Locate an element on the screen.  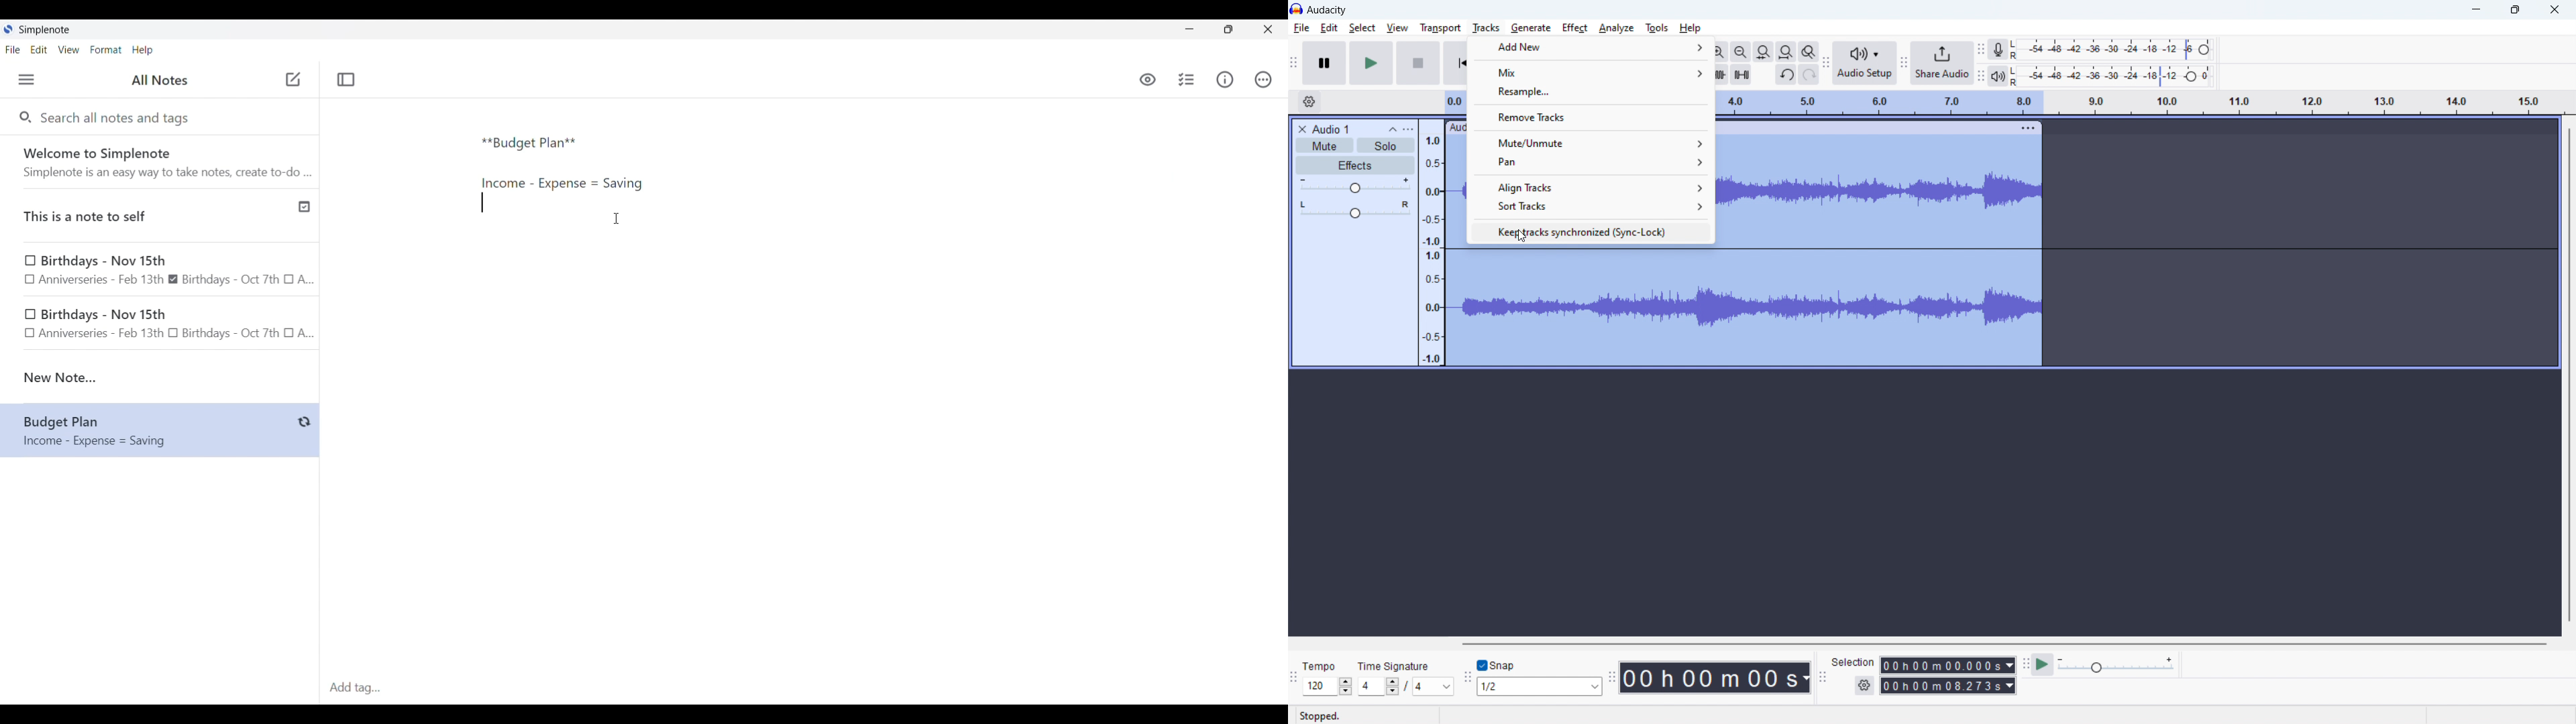
Info is located at coordinates (1225, 79).